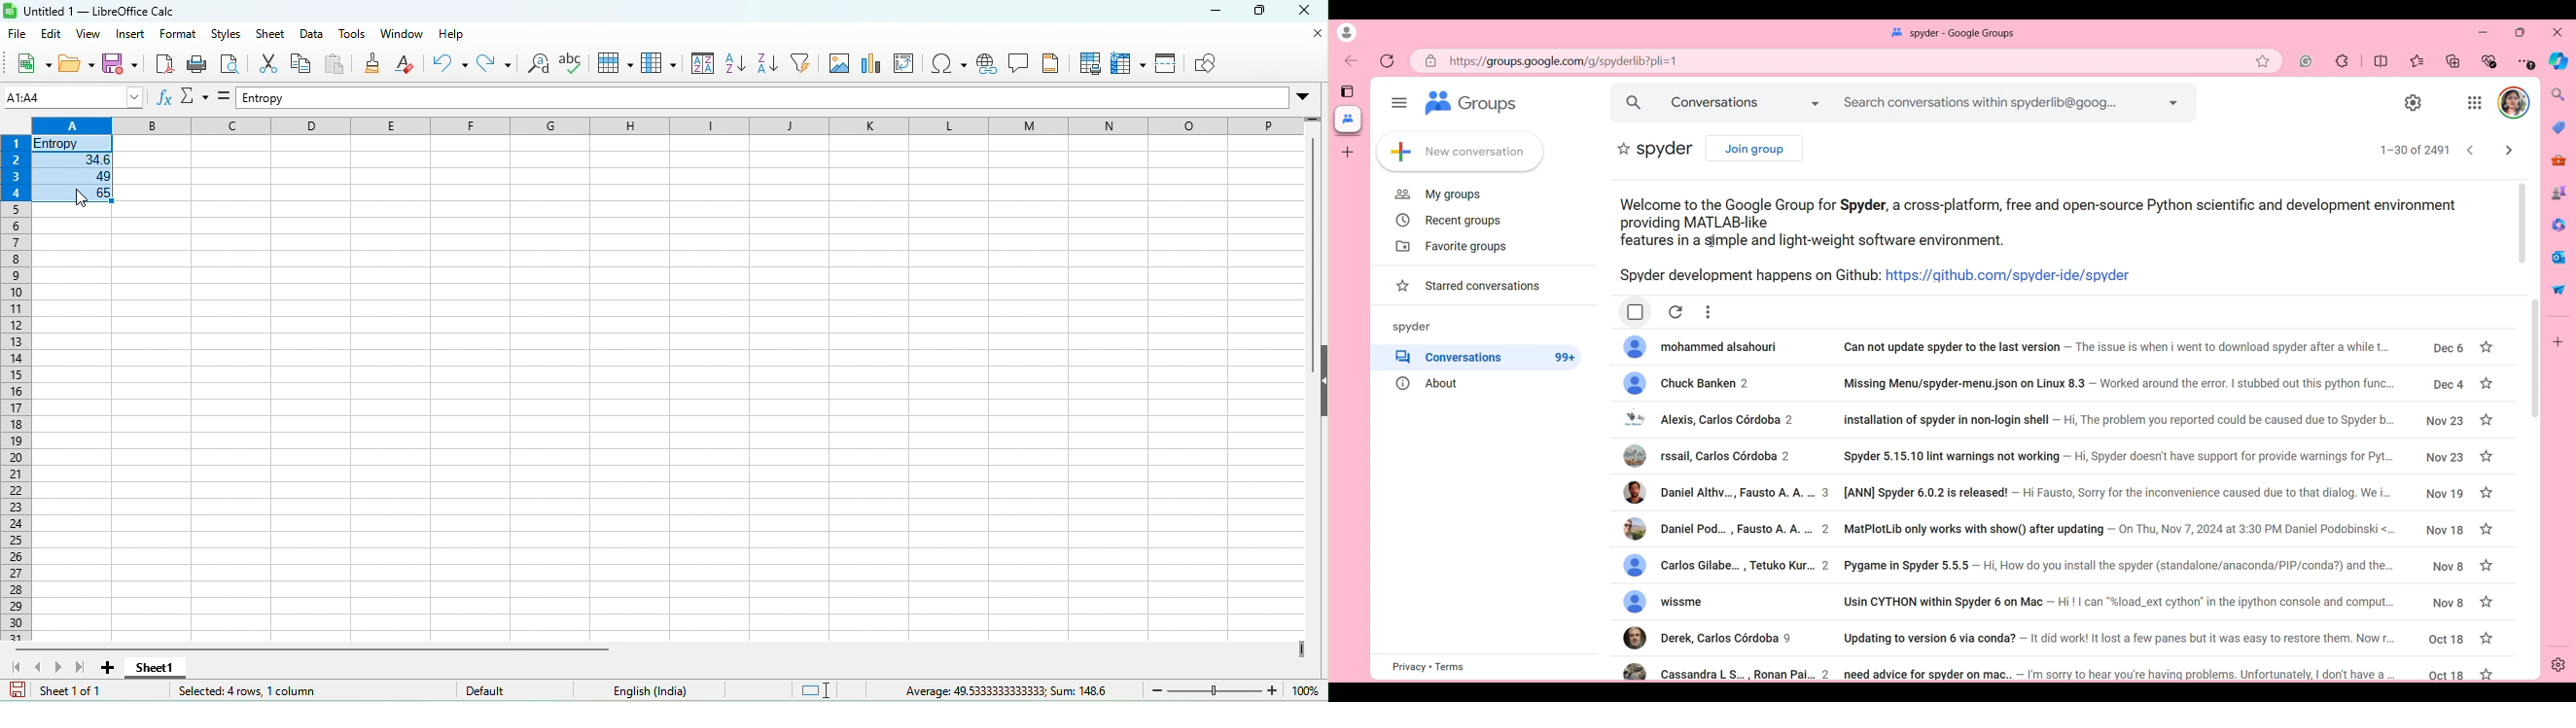  Describe the element at coordinates (15, 664) in the screenshot. I see `scroll to first sheet` at that location.